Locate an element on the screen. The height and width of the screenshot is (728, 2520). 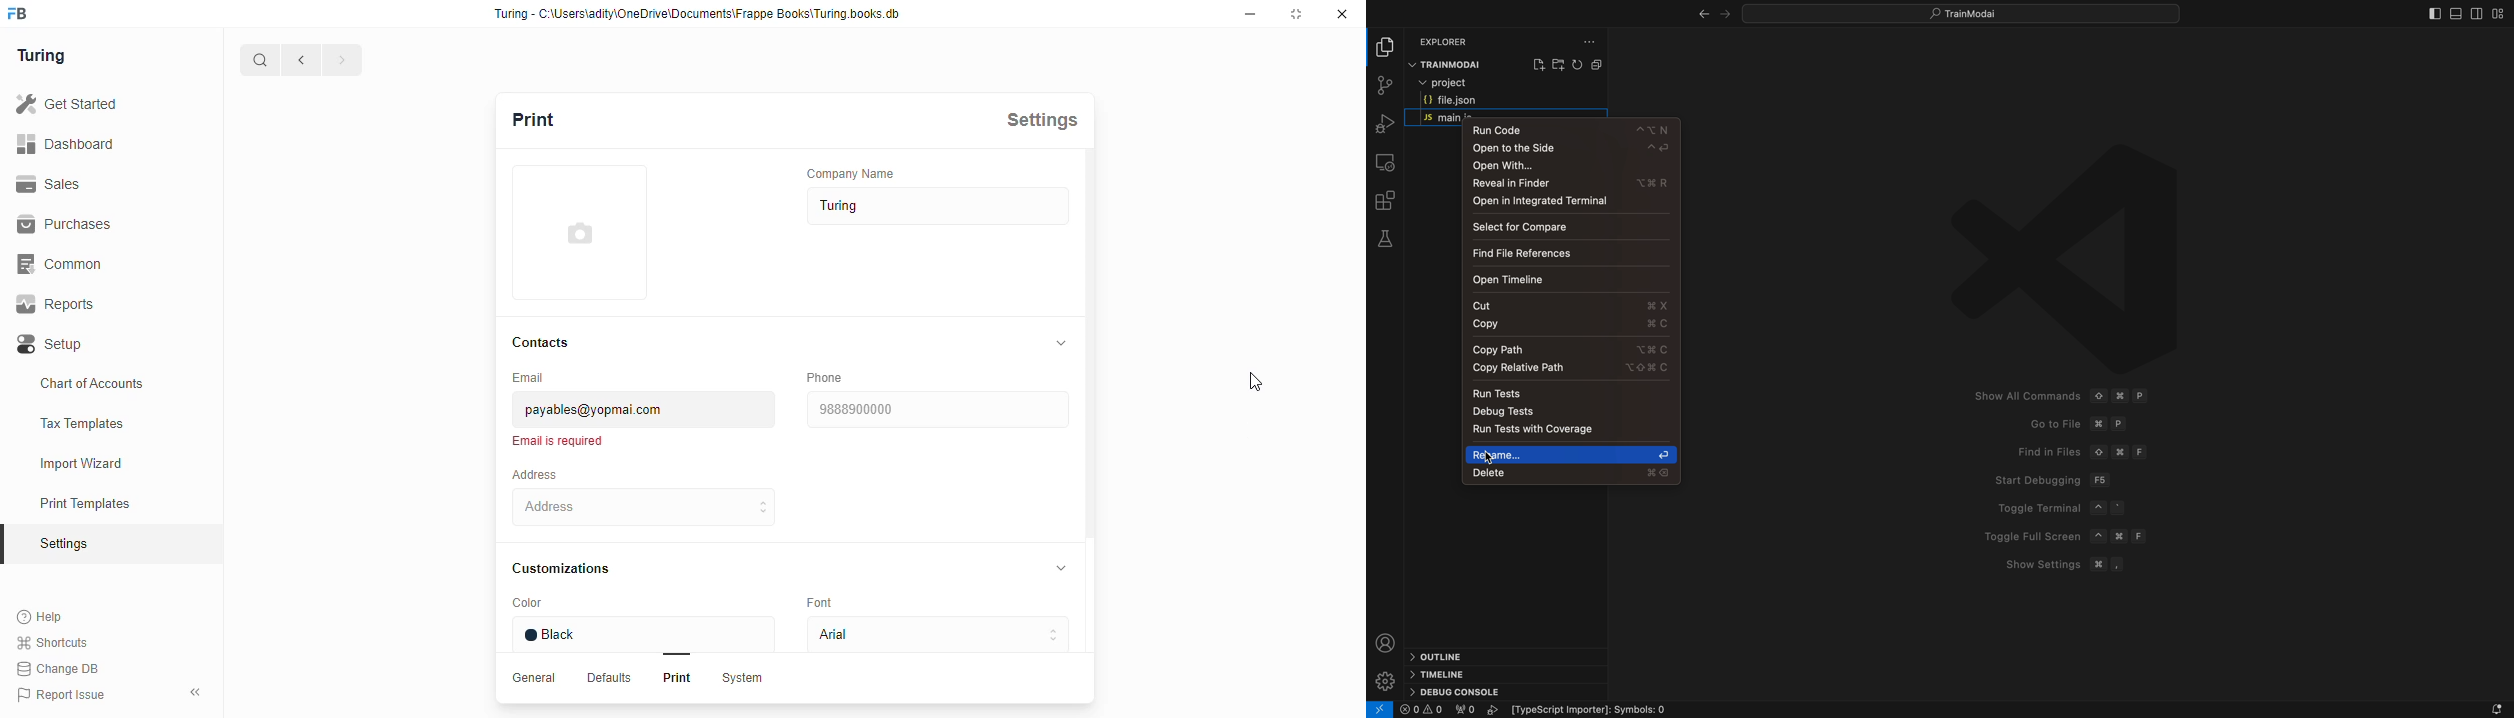
‘Common is located at coordinates (65, 263).